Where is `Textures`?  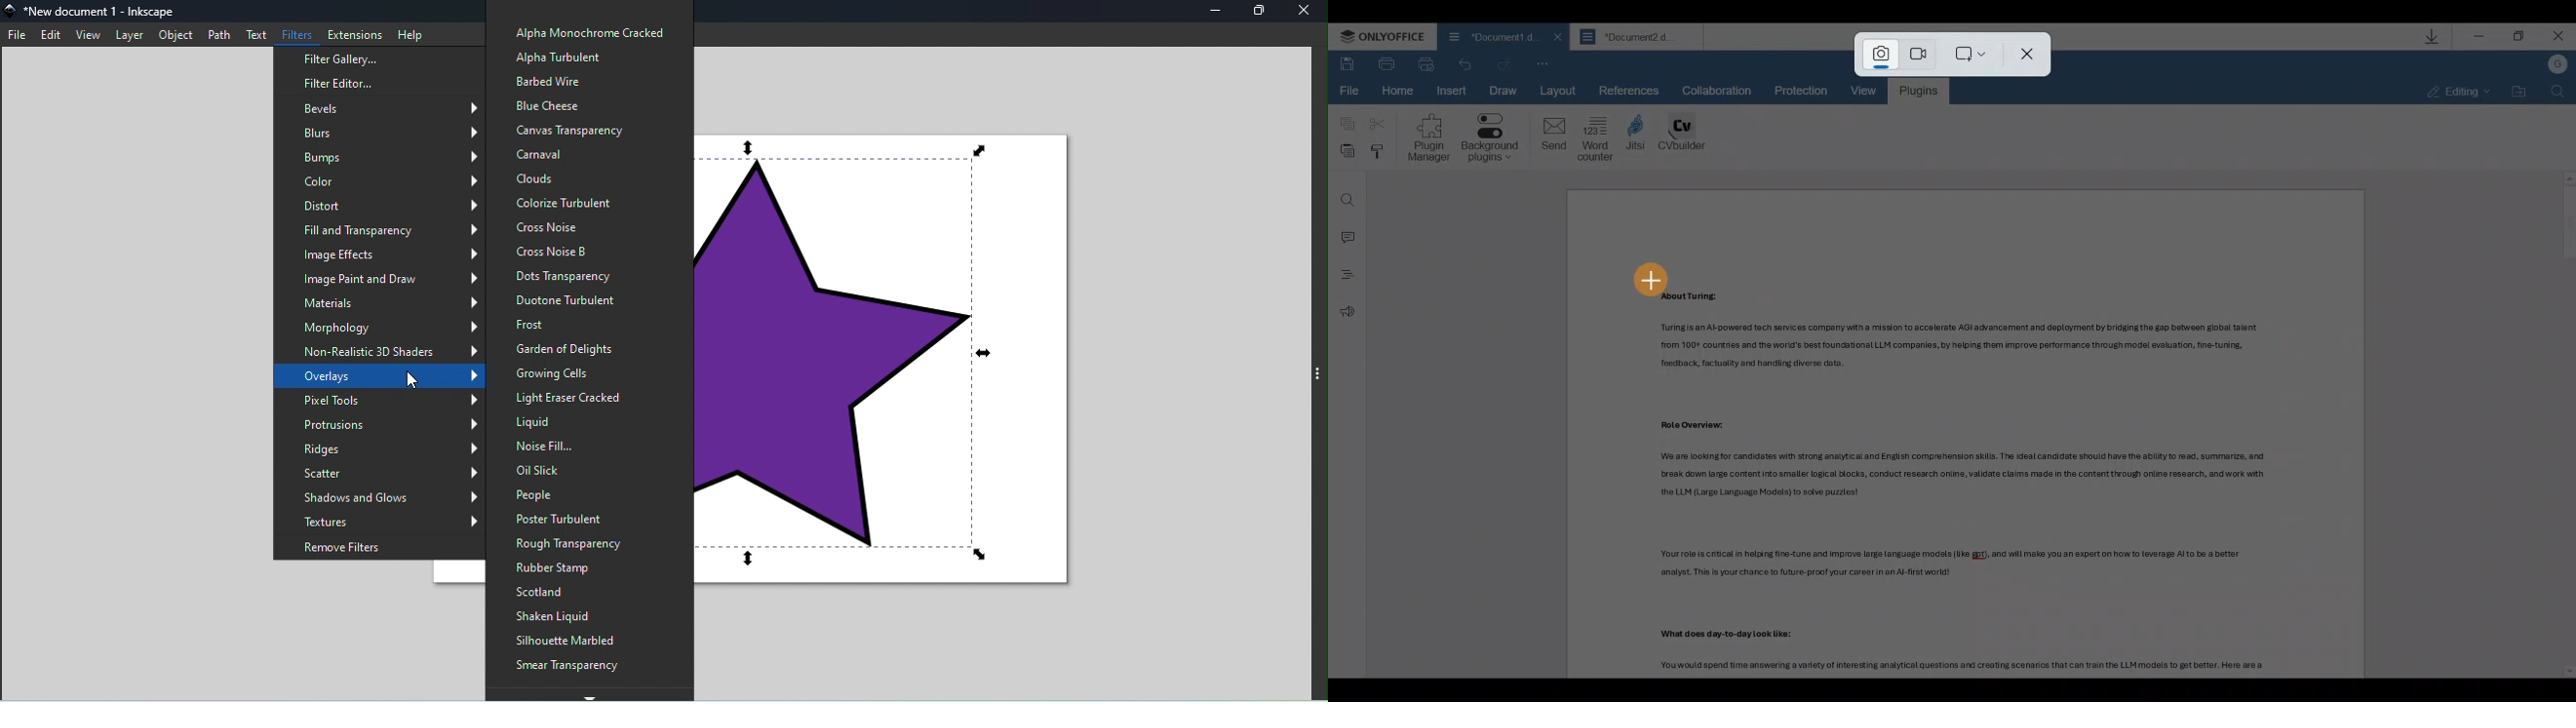 Textures is located at coordinates (387, 521).